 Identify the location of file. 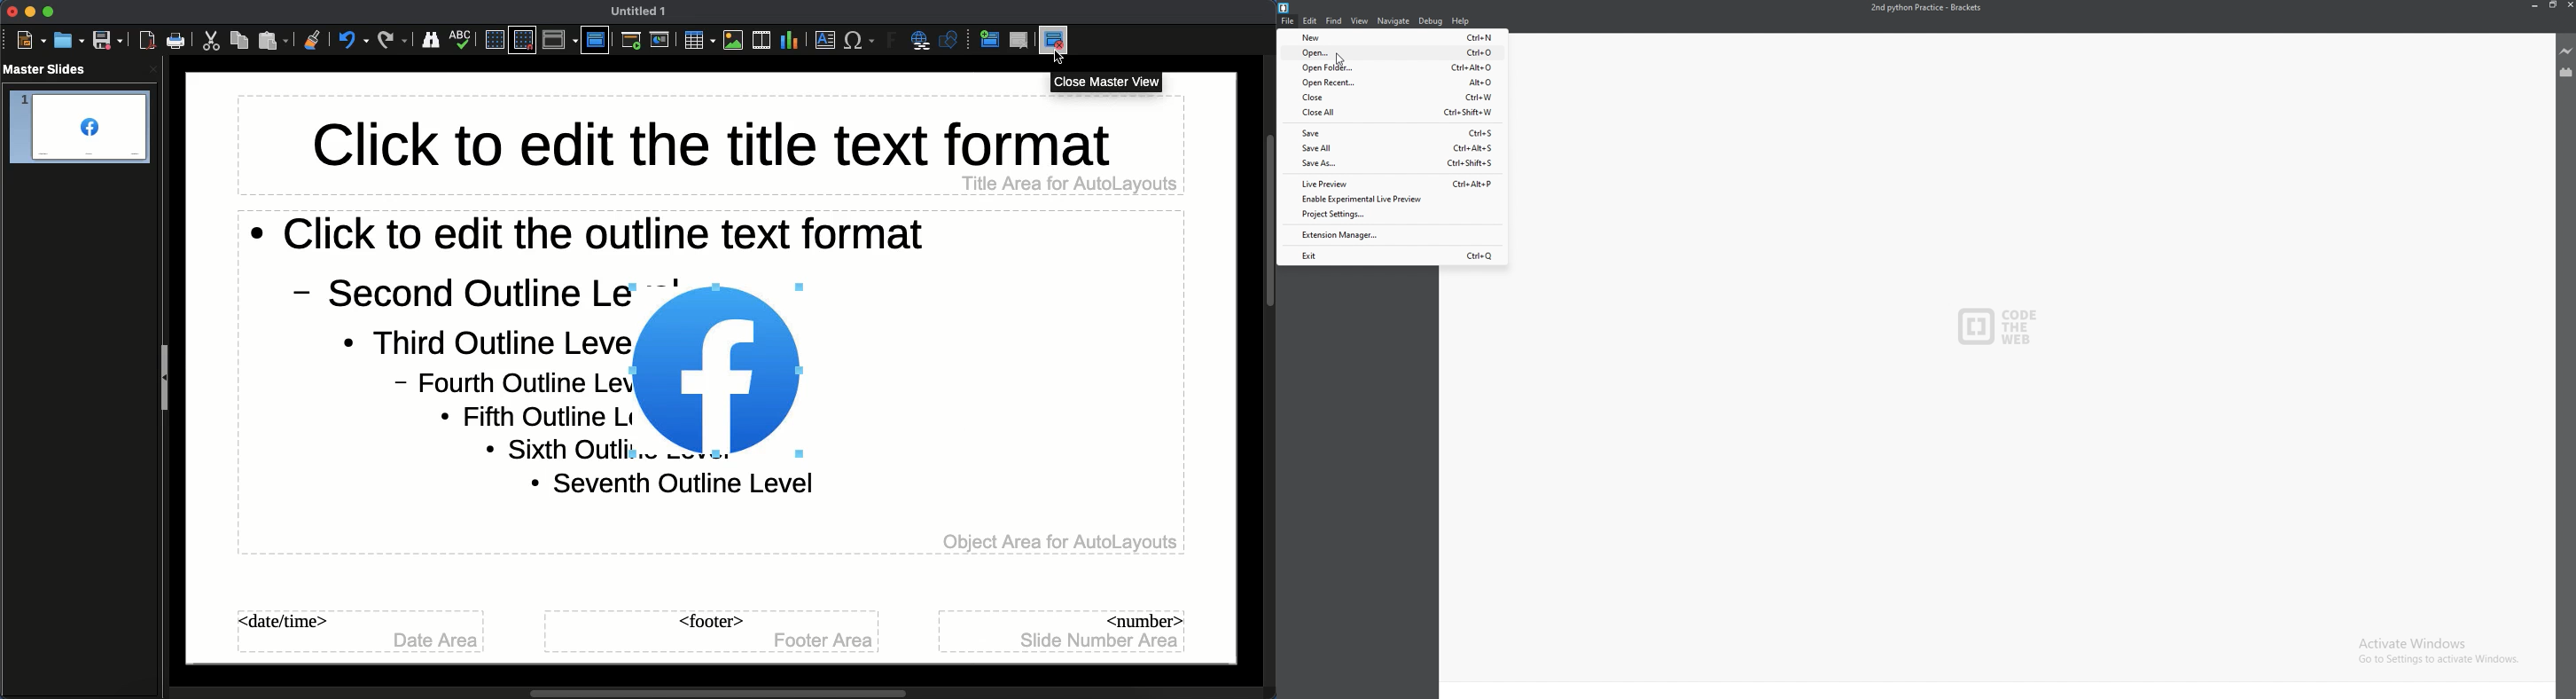
(1287, 21).